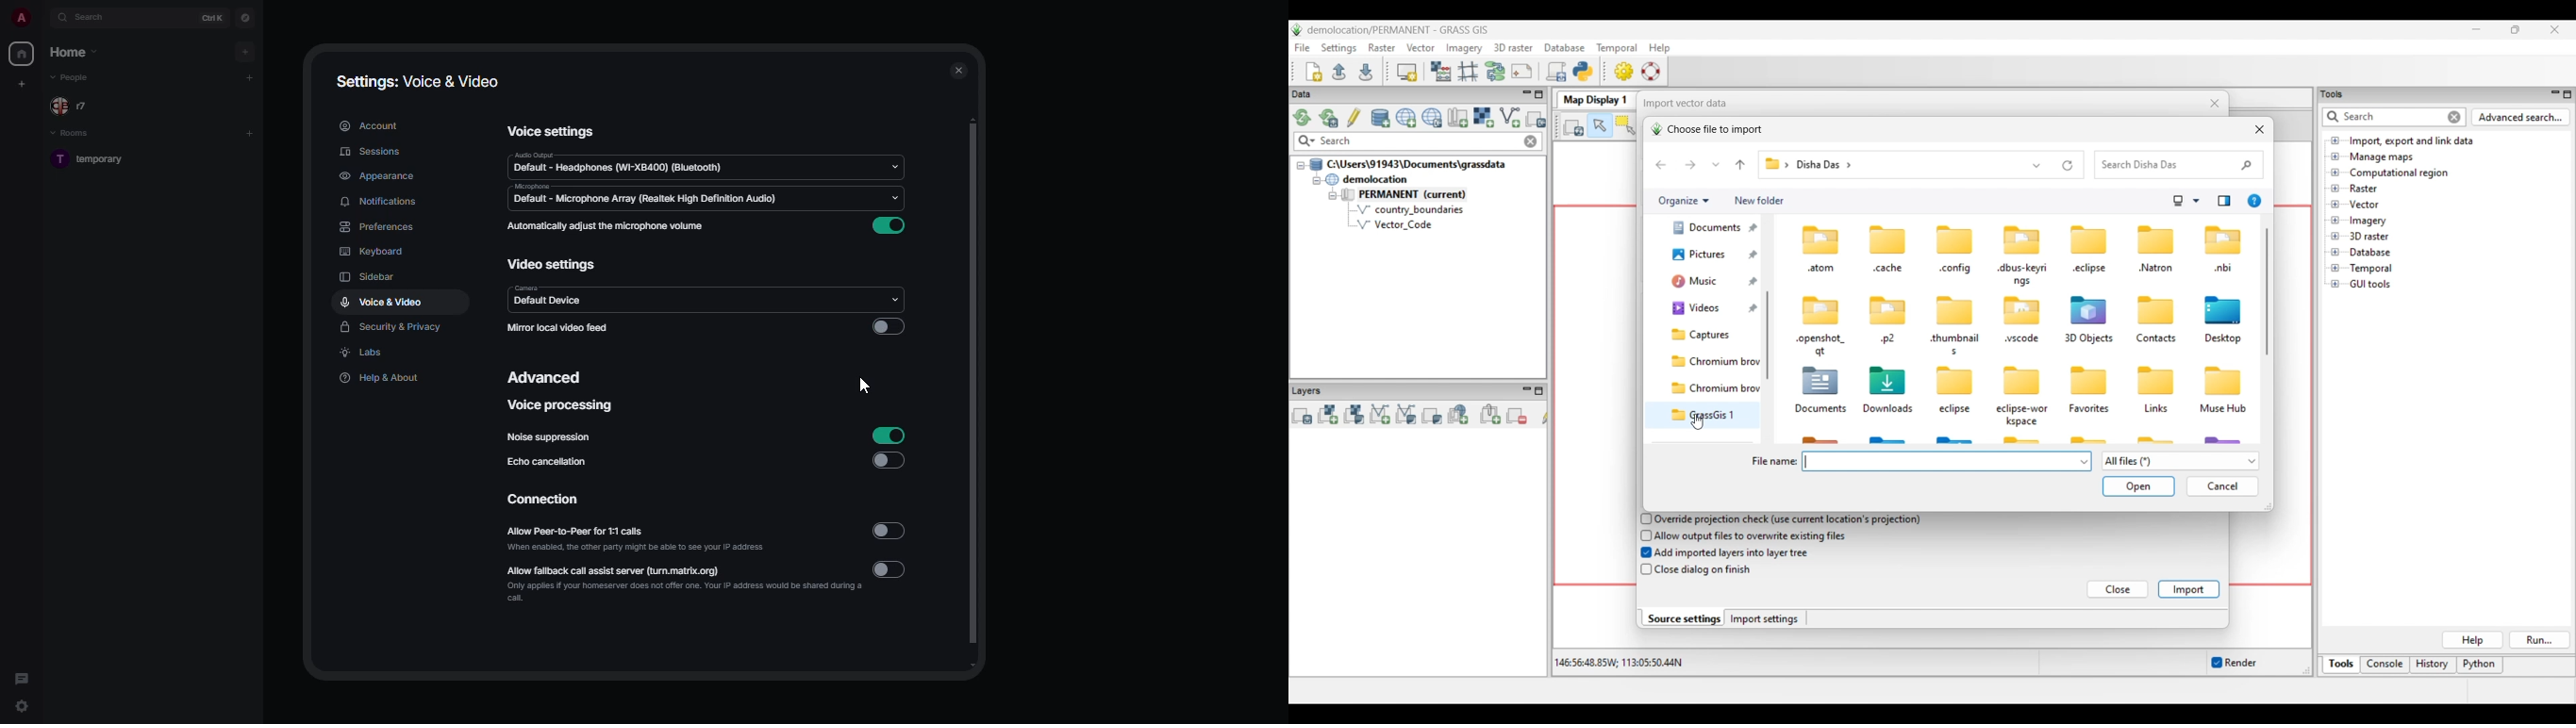 Image resolution: width=2576 pixels, height=728 pixels. Describe the element at coordinates (551, 296) in the screenshot. I see `camera default` at that location.